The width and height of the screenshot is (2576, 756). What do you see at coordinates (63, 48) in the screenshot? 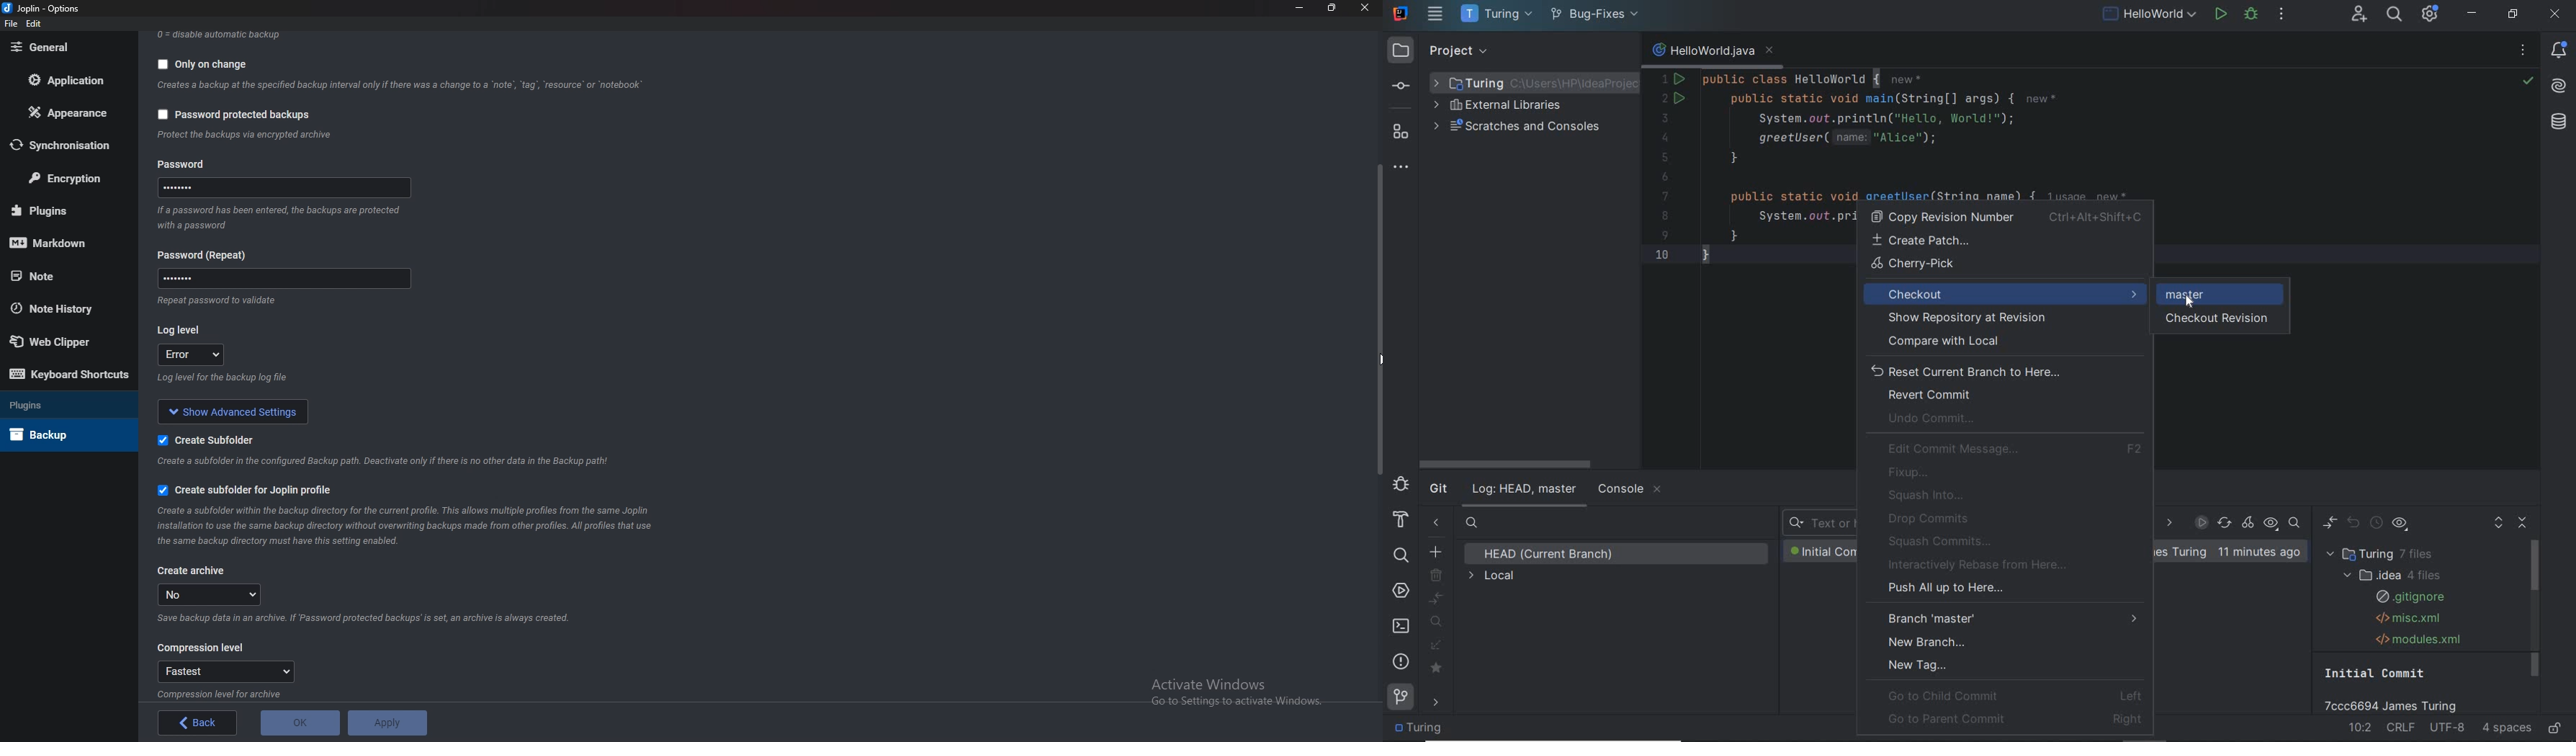
I see `General` at bounding box center [63, 48].